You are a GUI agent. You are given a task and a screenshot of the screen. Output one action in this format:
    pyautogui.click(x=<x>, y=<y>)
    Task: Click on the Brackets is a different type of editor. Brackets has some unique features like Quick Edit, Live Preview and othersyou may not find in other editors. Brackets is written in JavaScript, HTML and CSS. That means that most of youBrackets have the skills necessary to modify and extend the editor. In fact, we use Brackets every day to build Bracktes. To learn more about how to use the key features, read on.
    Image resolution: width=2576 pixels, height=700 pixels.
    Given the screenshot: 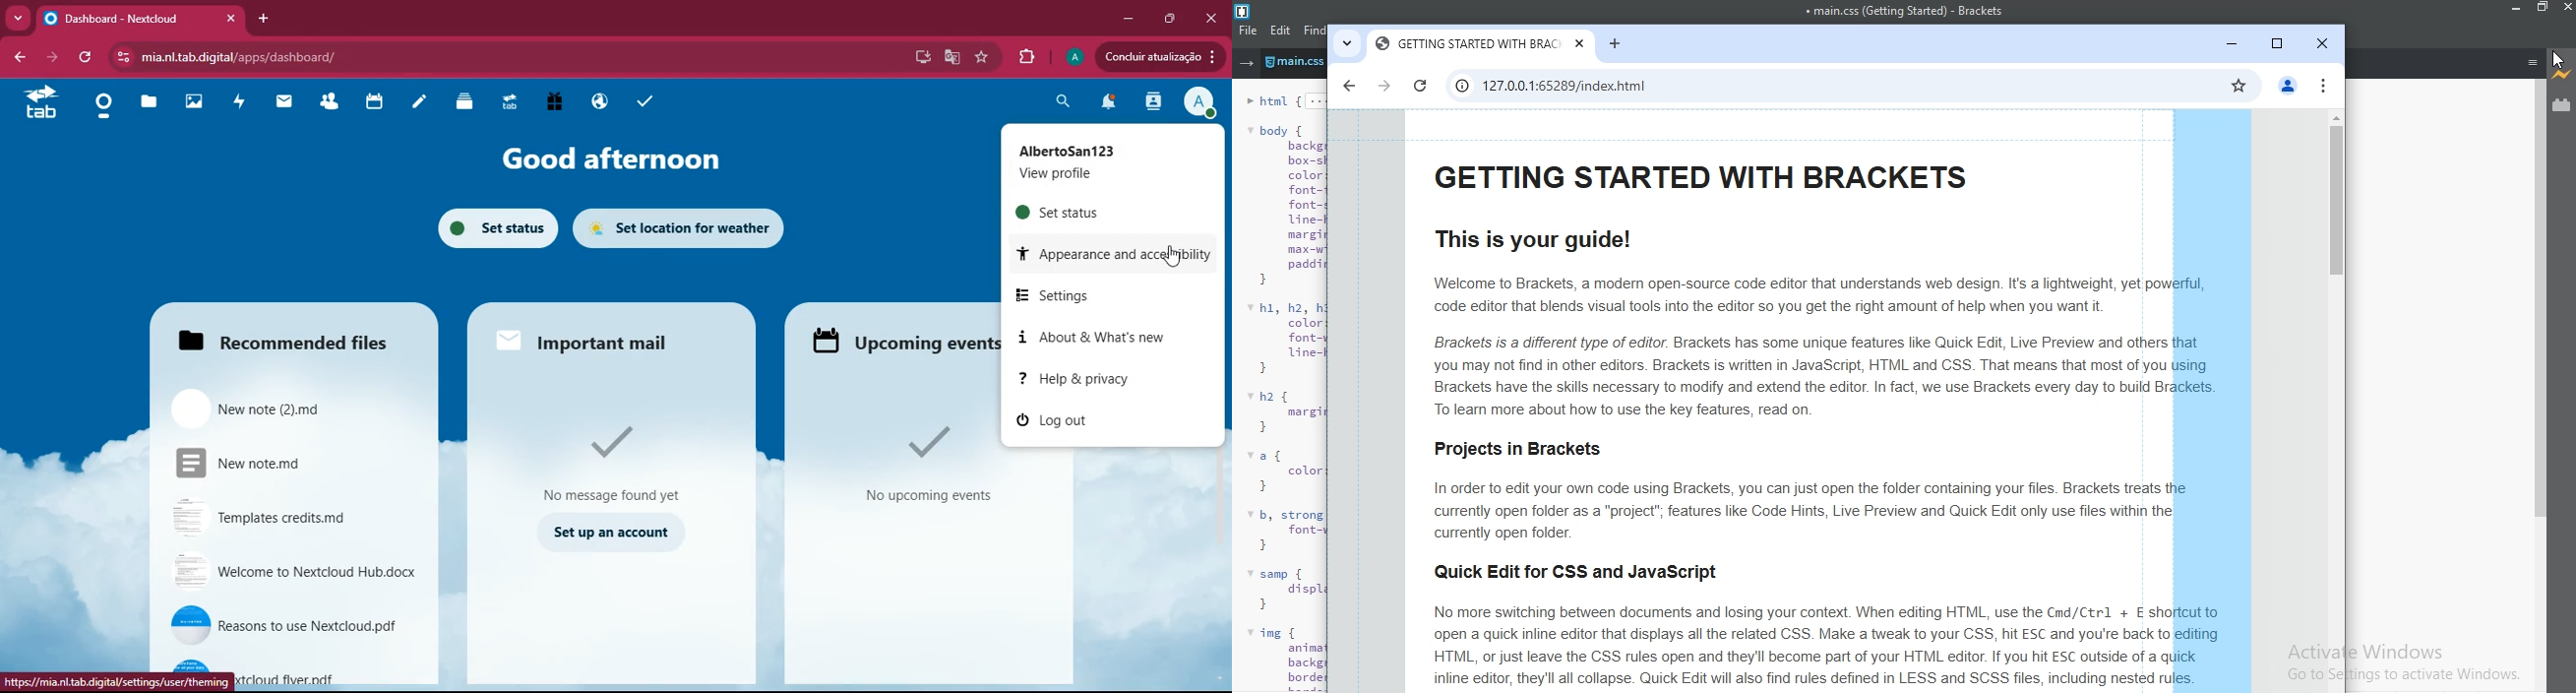 What is the action you would take?
    pyautogui.click(x=1823, y=376)
    